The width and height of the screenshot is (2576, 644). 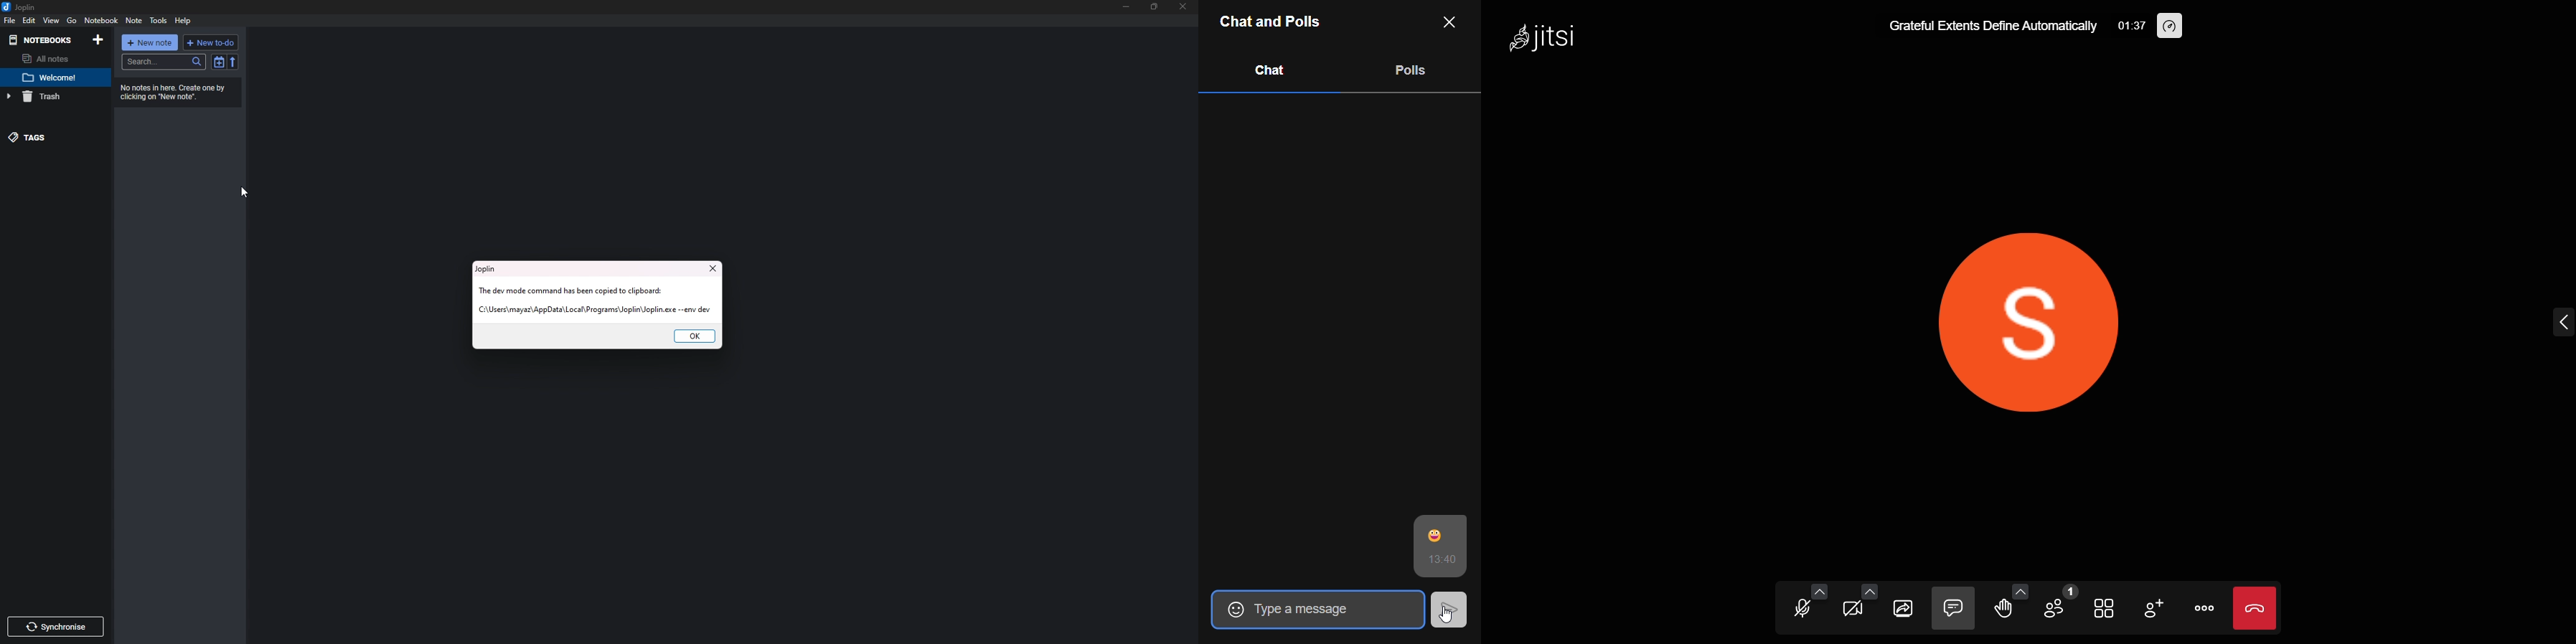 What do you see at coordinates (72, 21) in the screenshot?
I see `go` at bounding box center [72, 21].